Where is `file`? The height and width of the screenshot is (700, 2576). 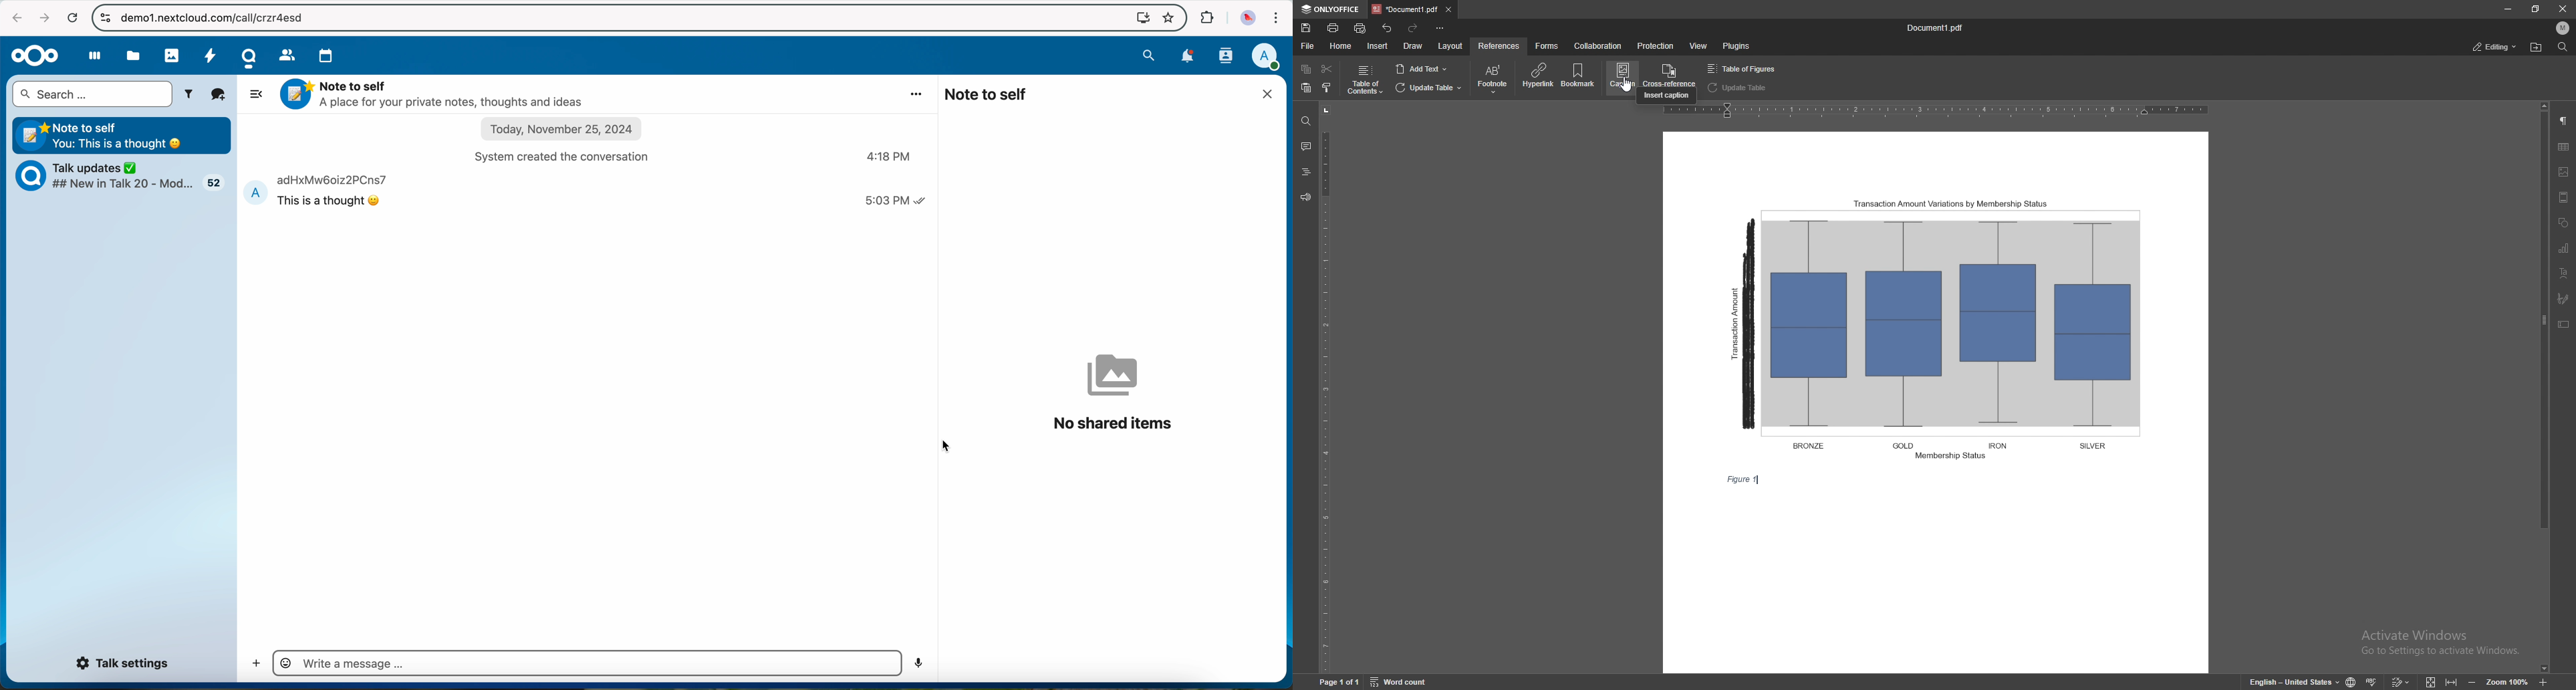 file is located at coordinates (1309, 46).